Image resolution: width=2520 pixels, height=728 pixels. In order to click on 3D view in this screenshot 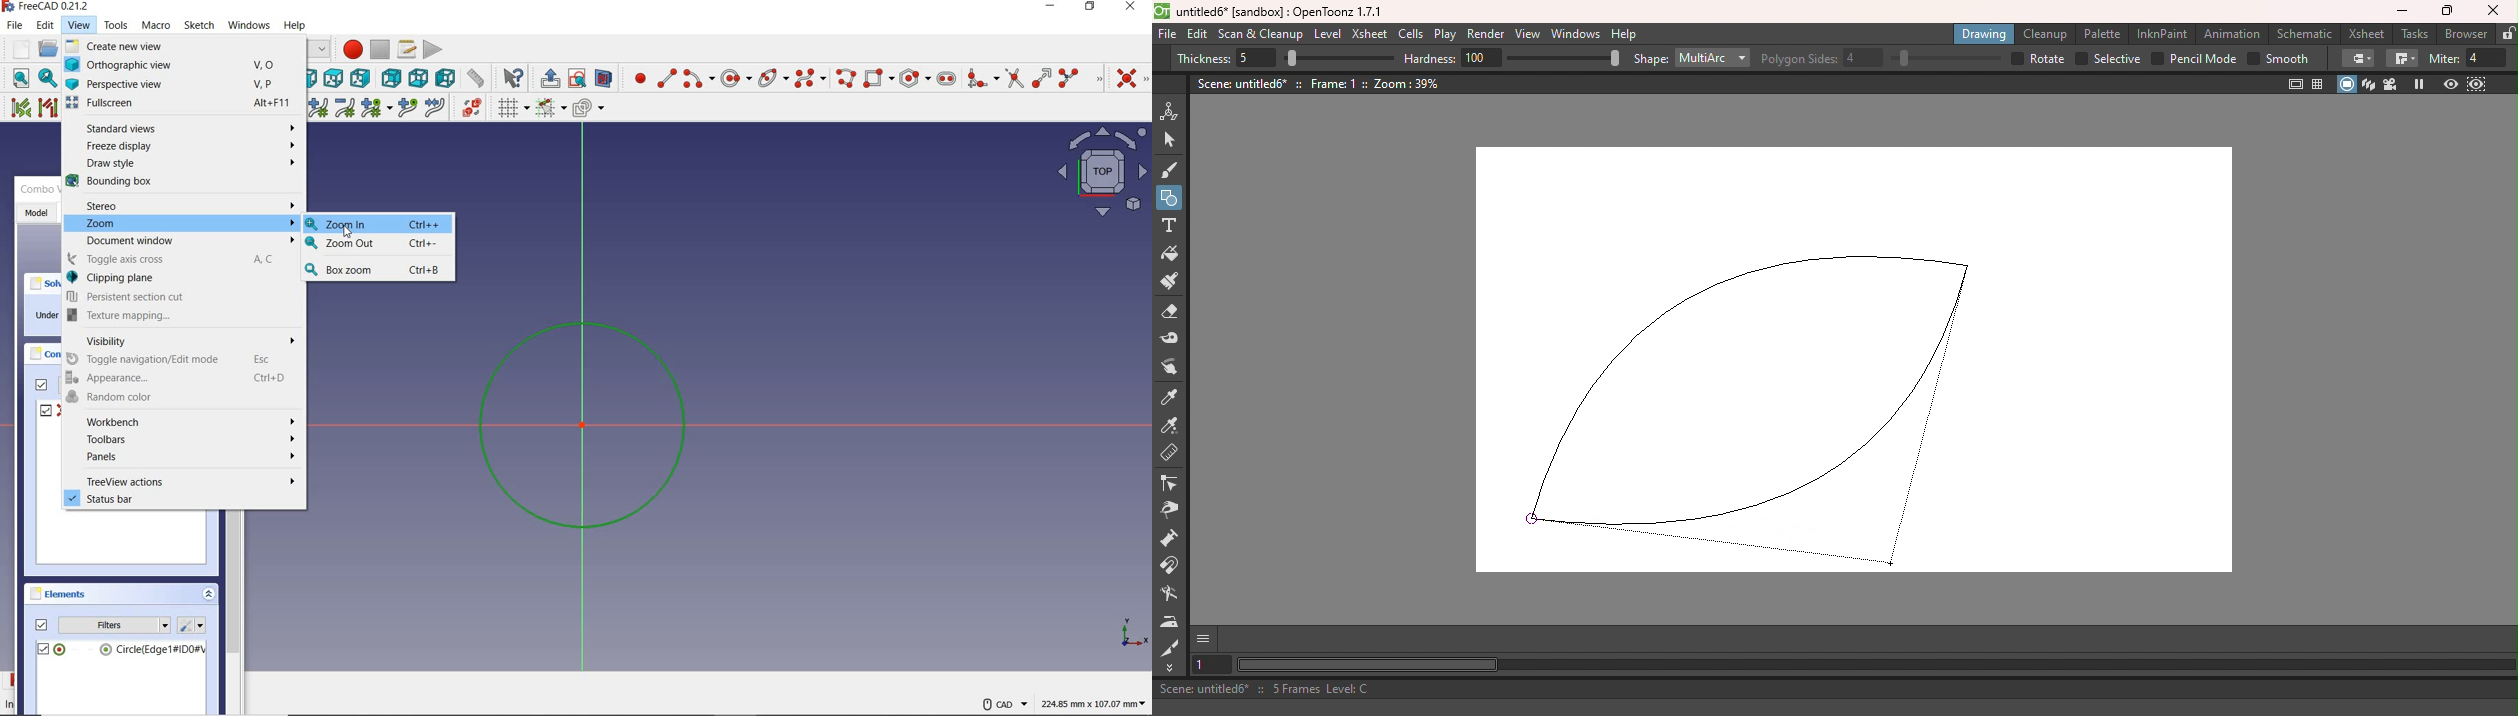, I will do `click(2369, 84)`.